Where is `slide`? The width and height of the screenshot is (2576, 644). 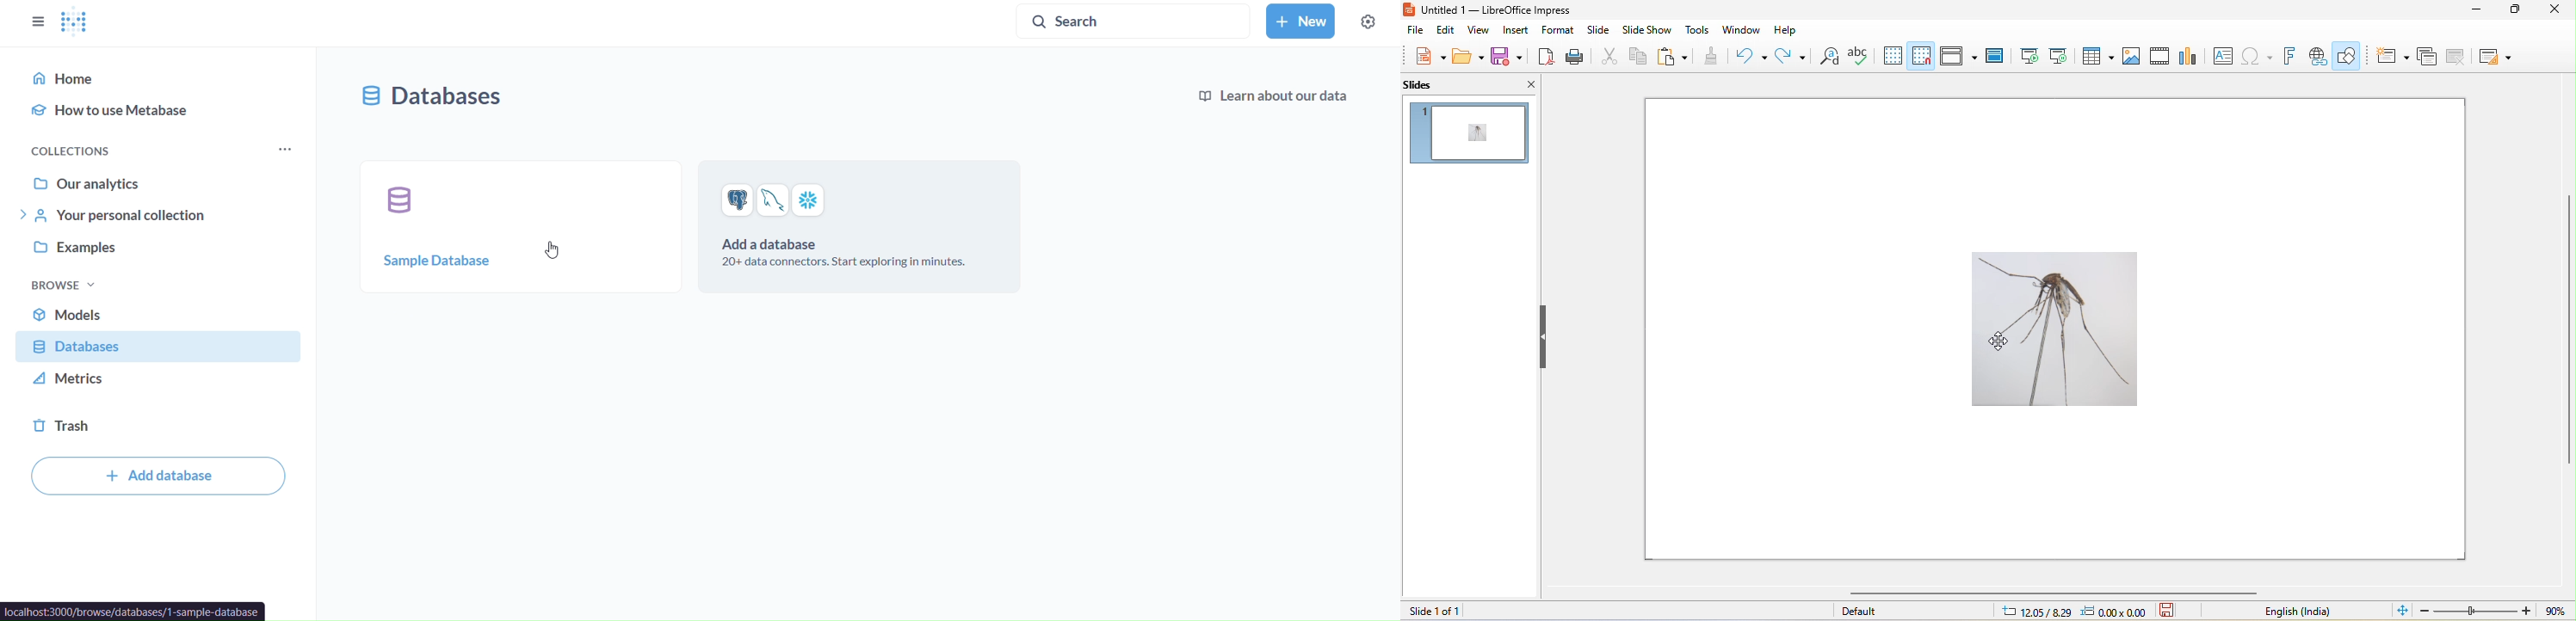
slide is located at coordinates (1597, 30).